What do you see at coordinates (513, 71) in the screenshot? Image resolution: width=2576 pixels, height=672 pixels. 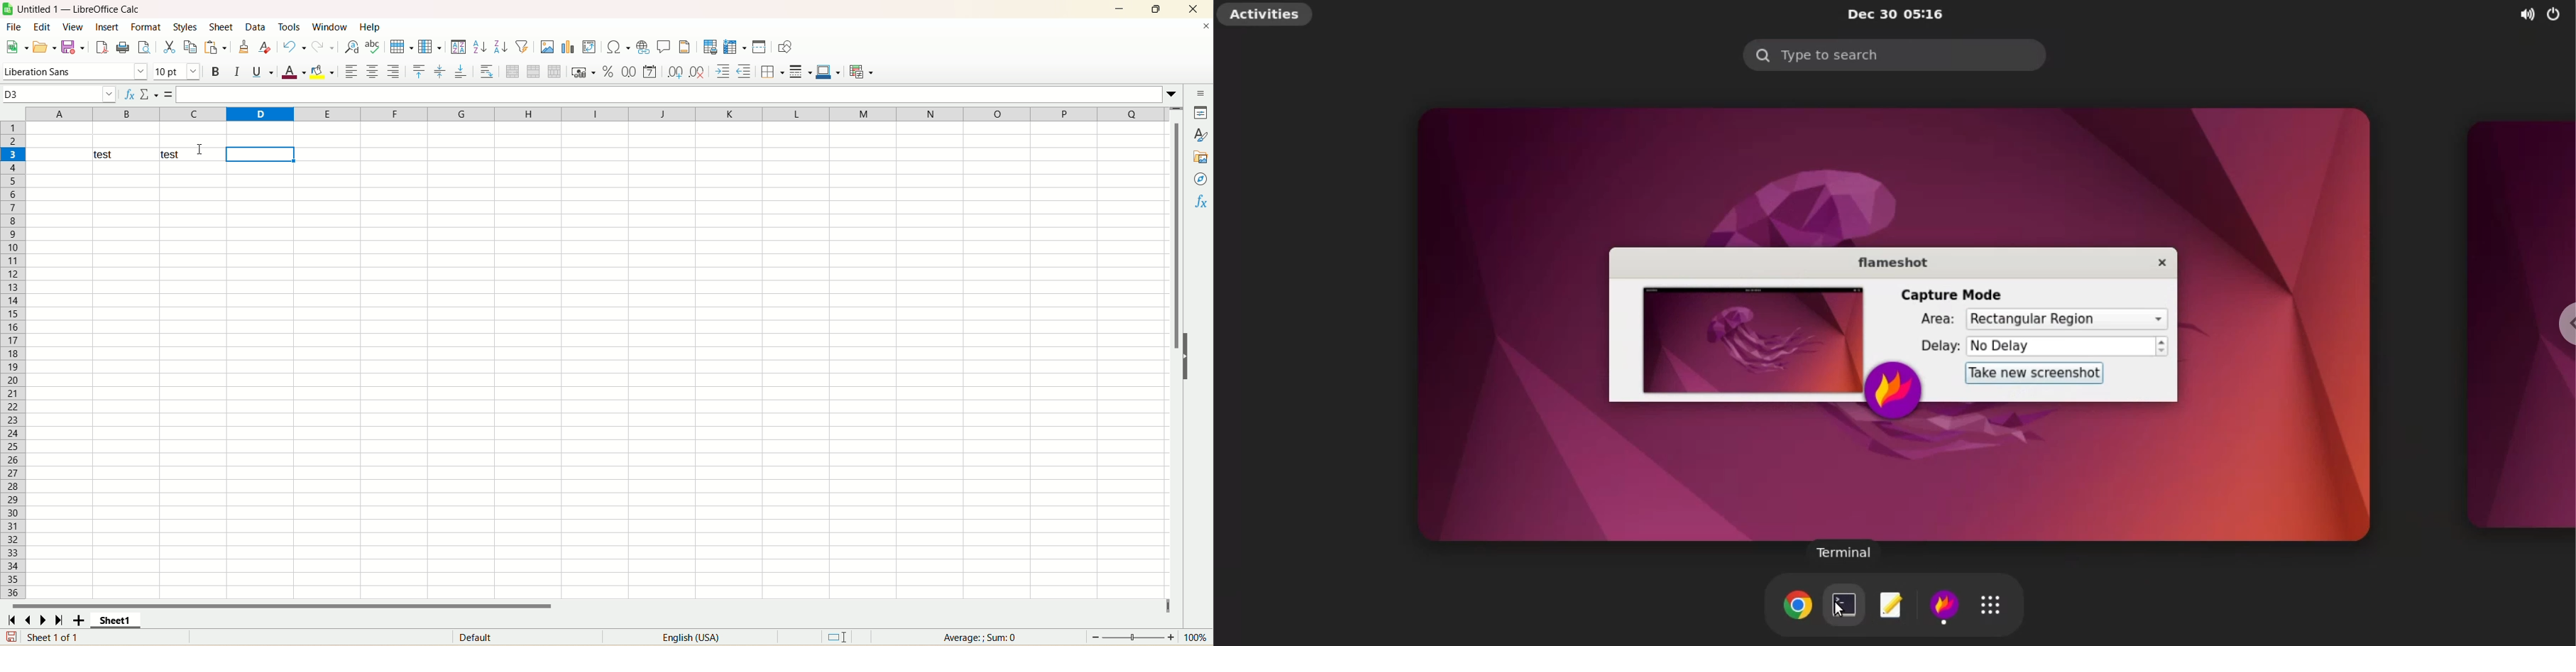 I see `merge and center` at bounding box center [513, 71].